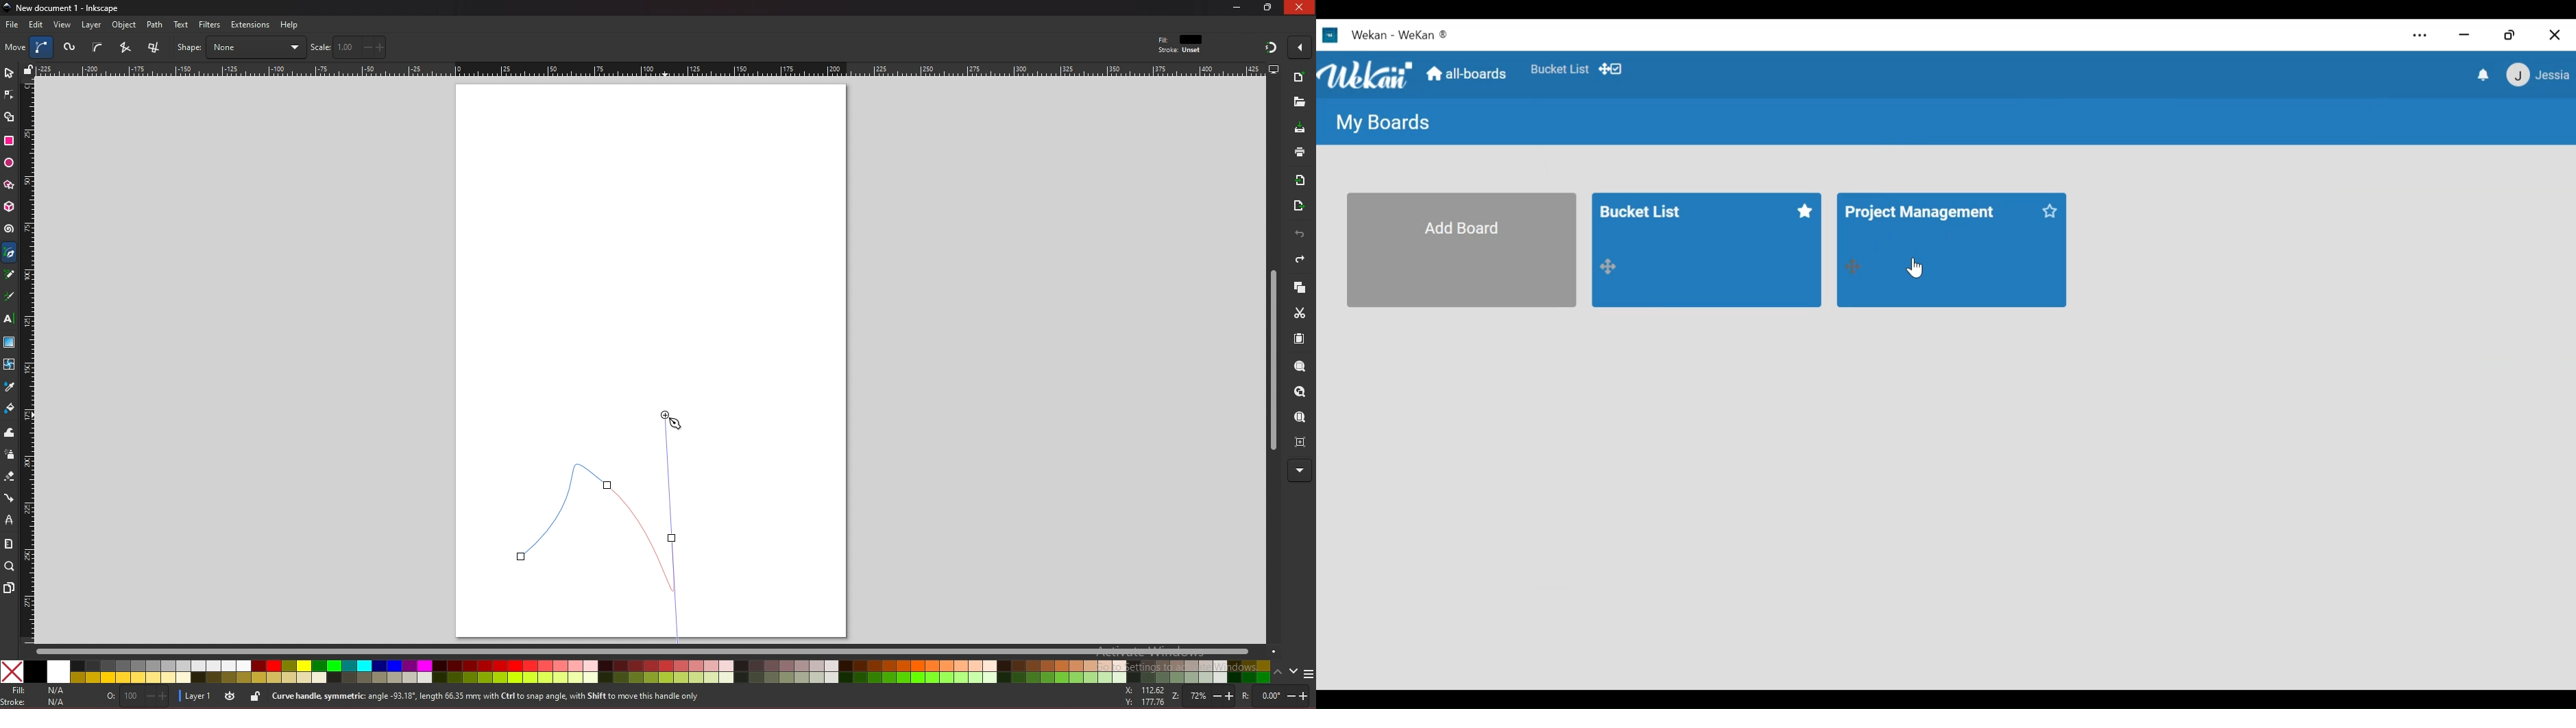 This screenshot has height=728, width=2576. I want to click on Favorites, so click(1558, 69).